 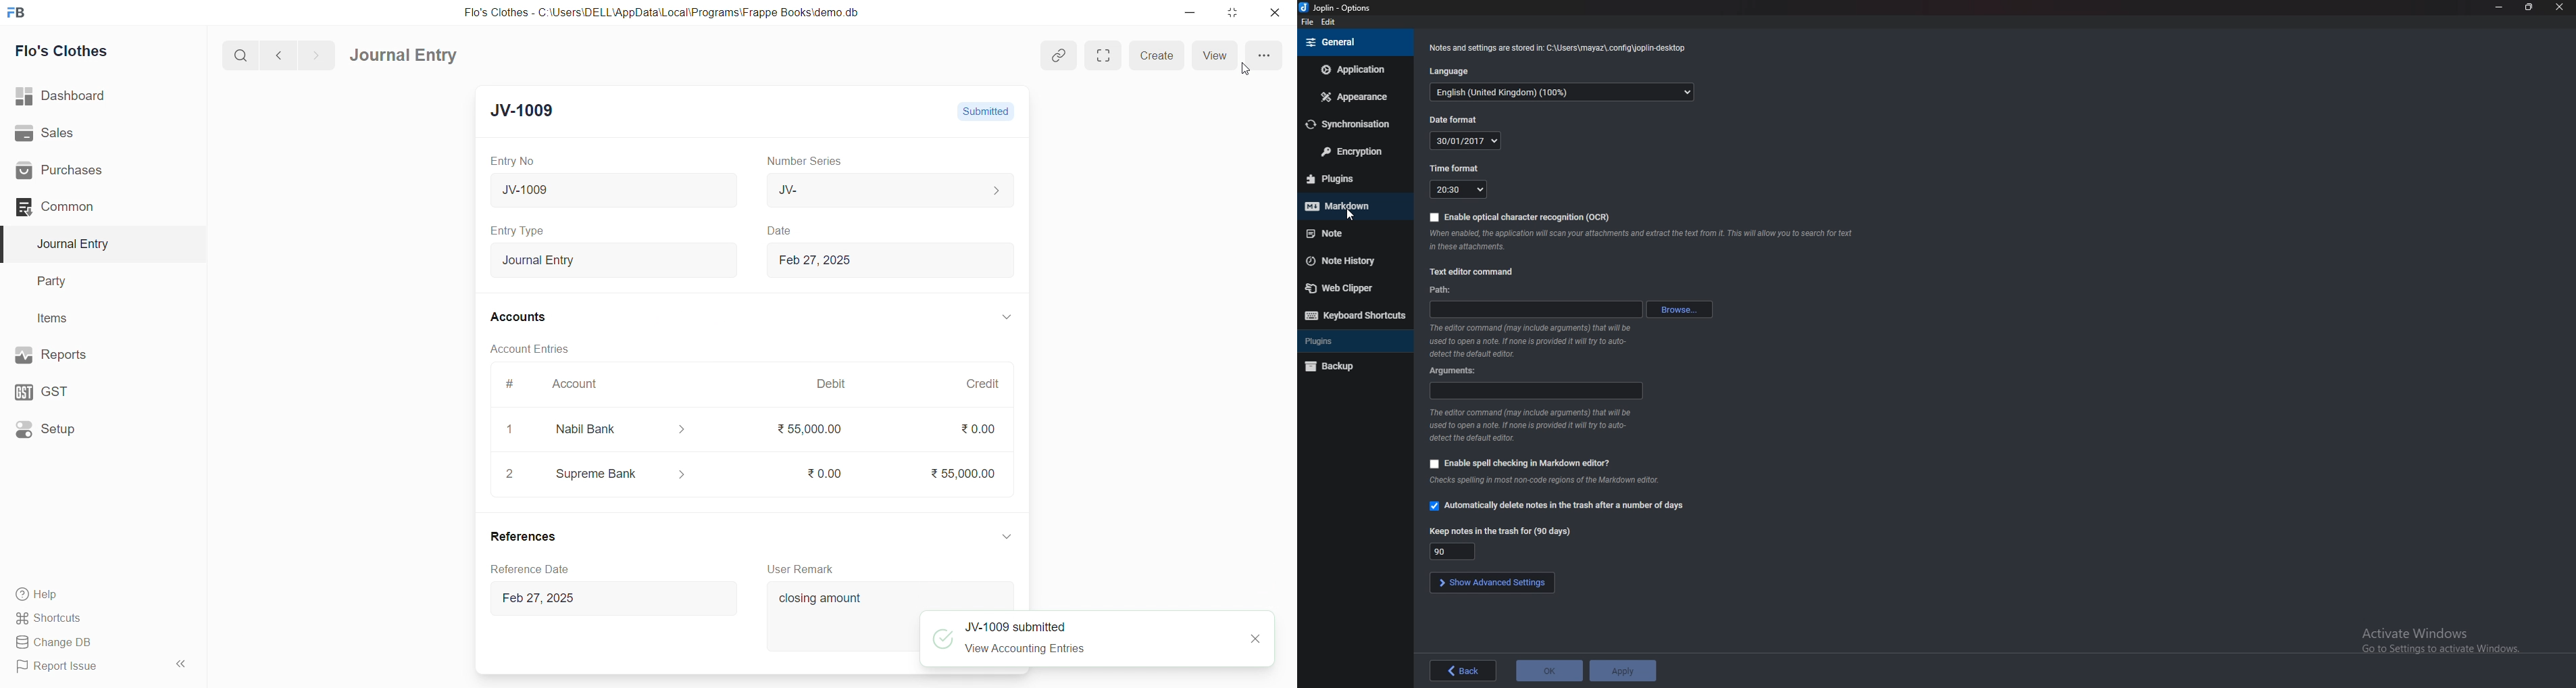 What do you see at coordinates (806, 162) in the screenshot?
I see `Number Series` at bounding box center [806, 162].